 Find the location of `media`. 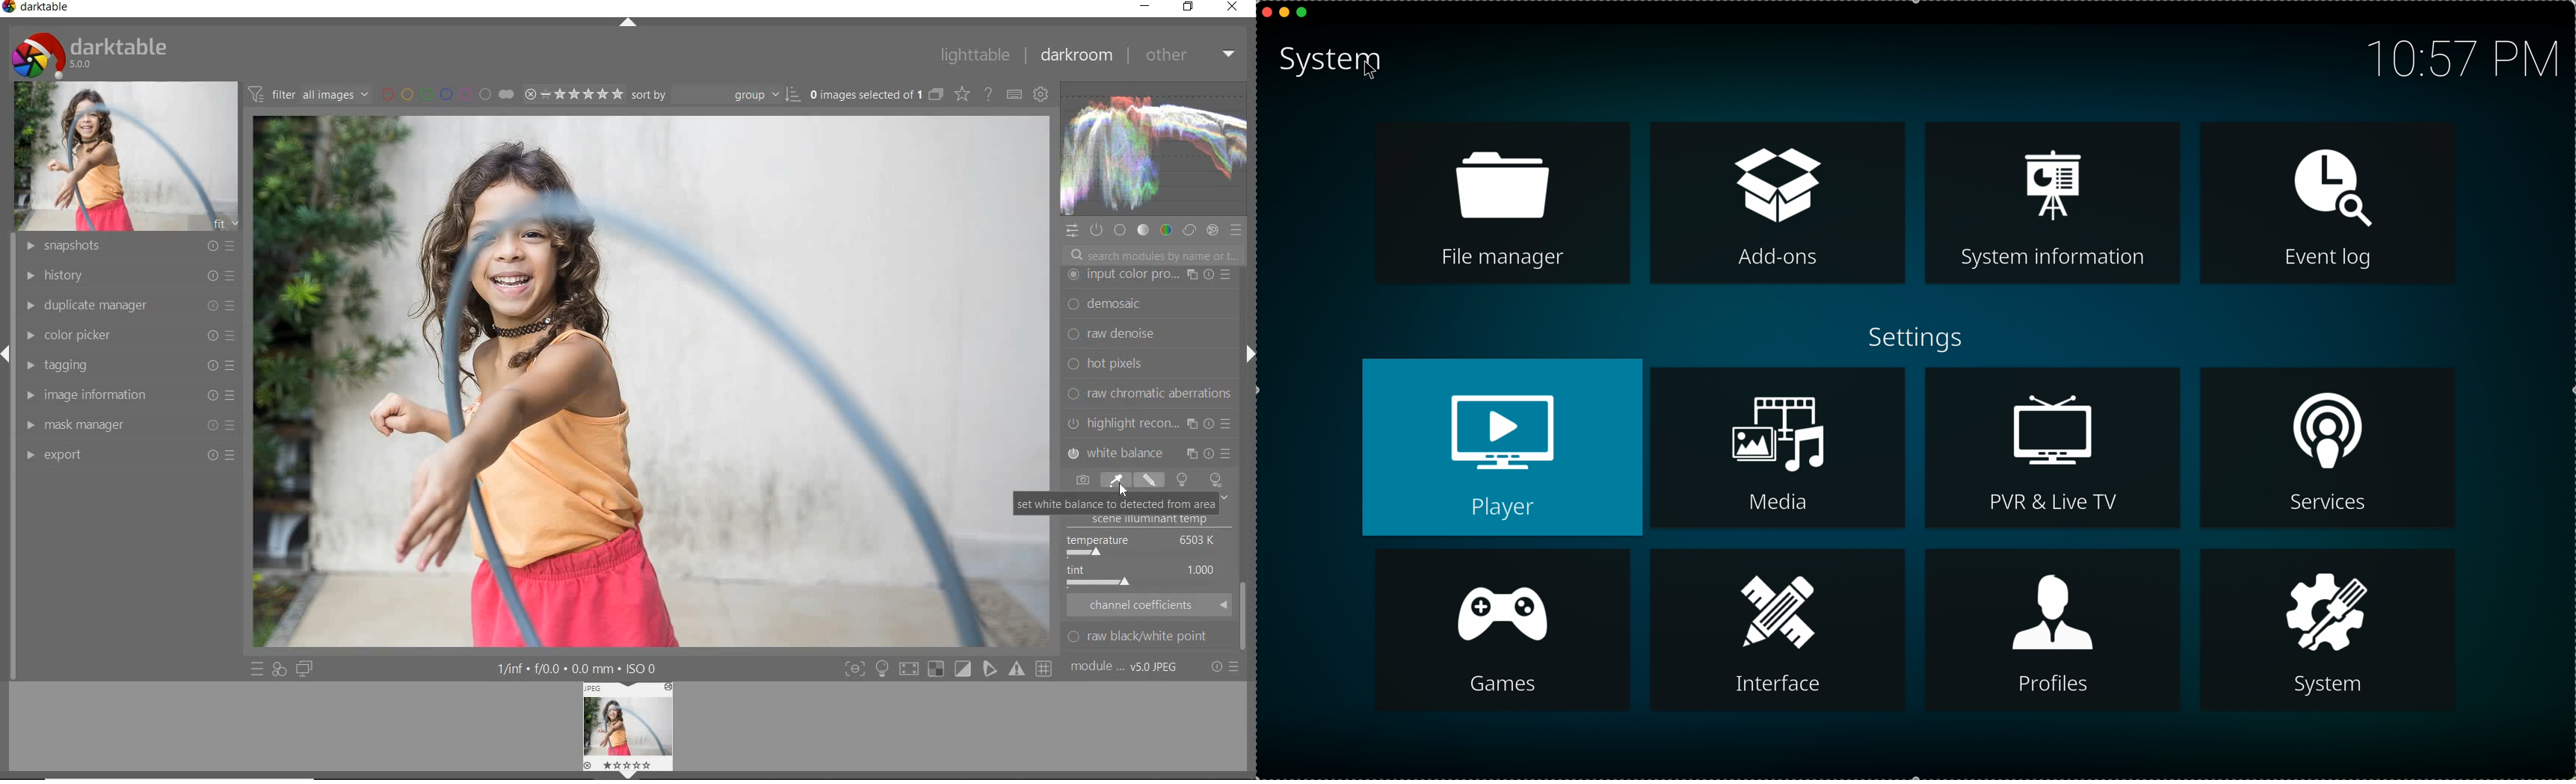

media is located at coordinates (1780, 448).